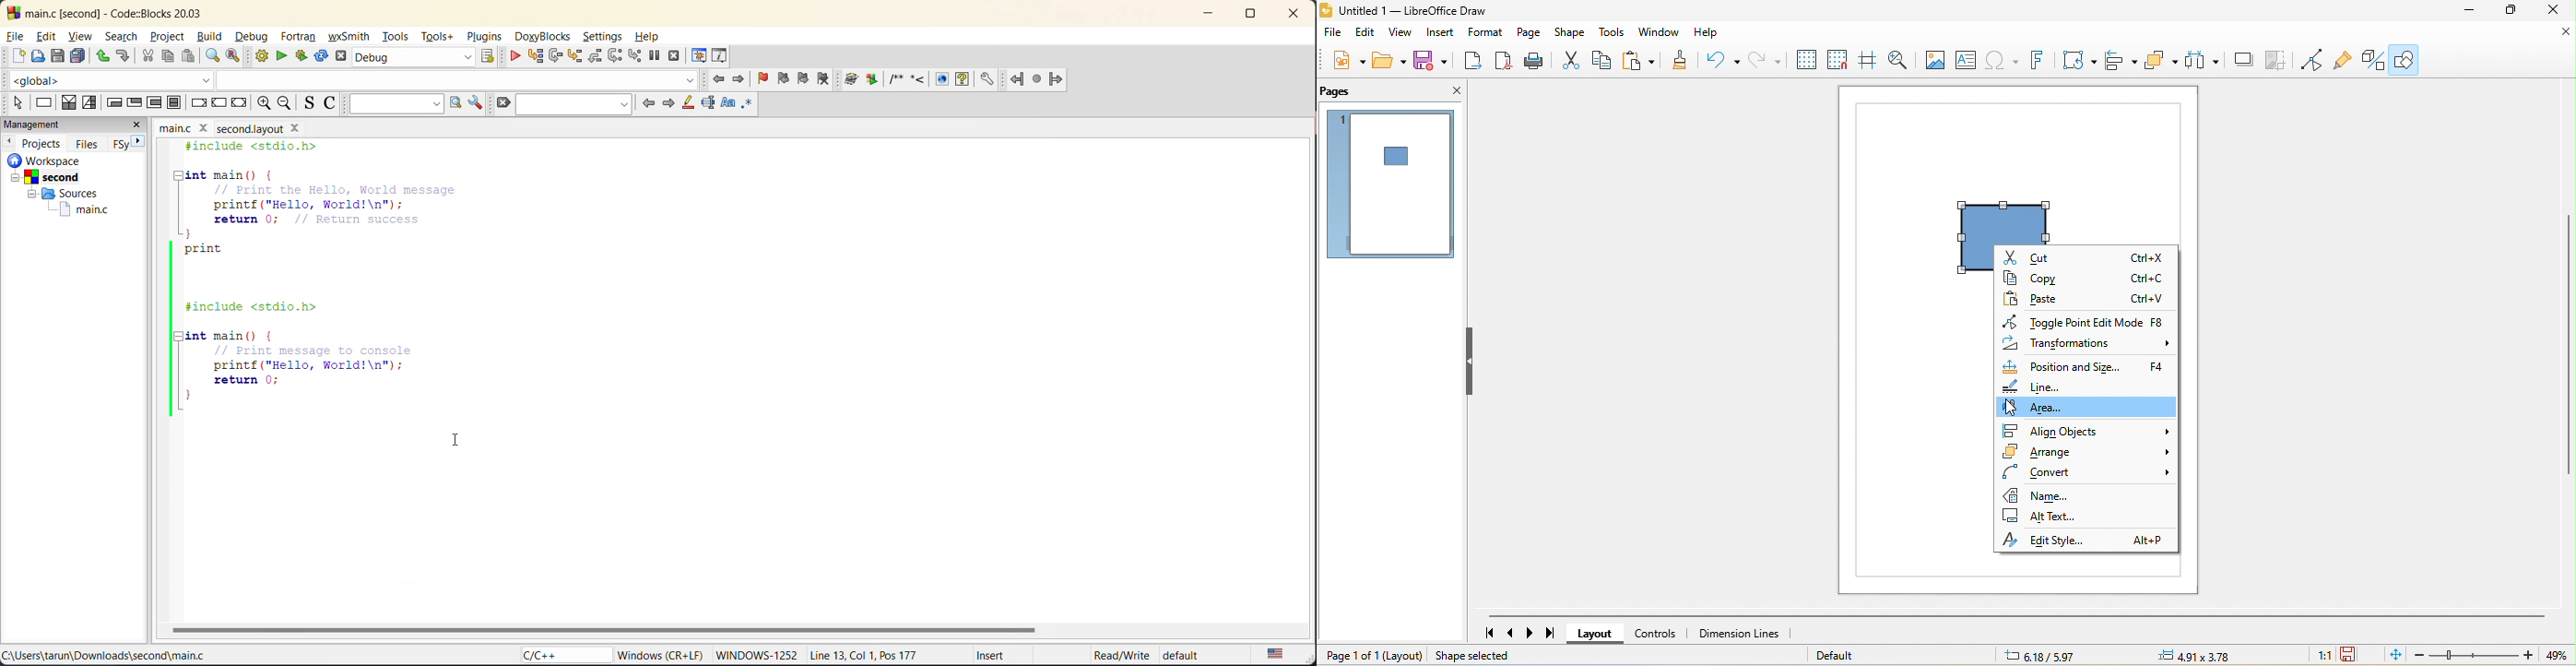 The width and height of the screenshot is (2576, 672). What do you see at coordinates (37, 57) in the screenshot?
I see `open` at bounding box center [37, 57].